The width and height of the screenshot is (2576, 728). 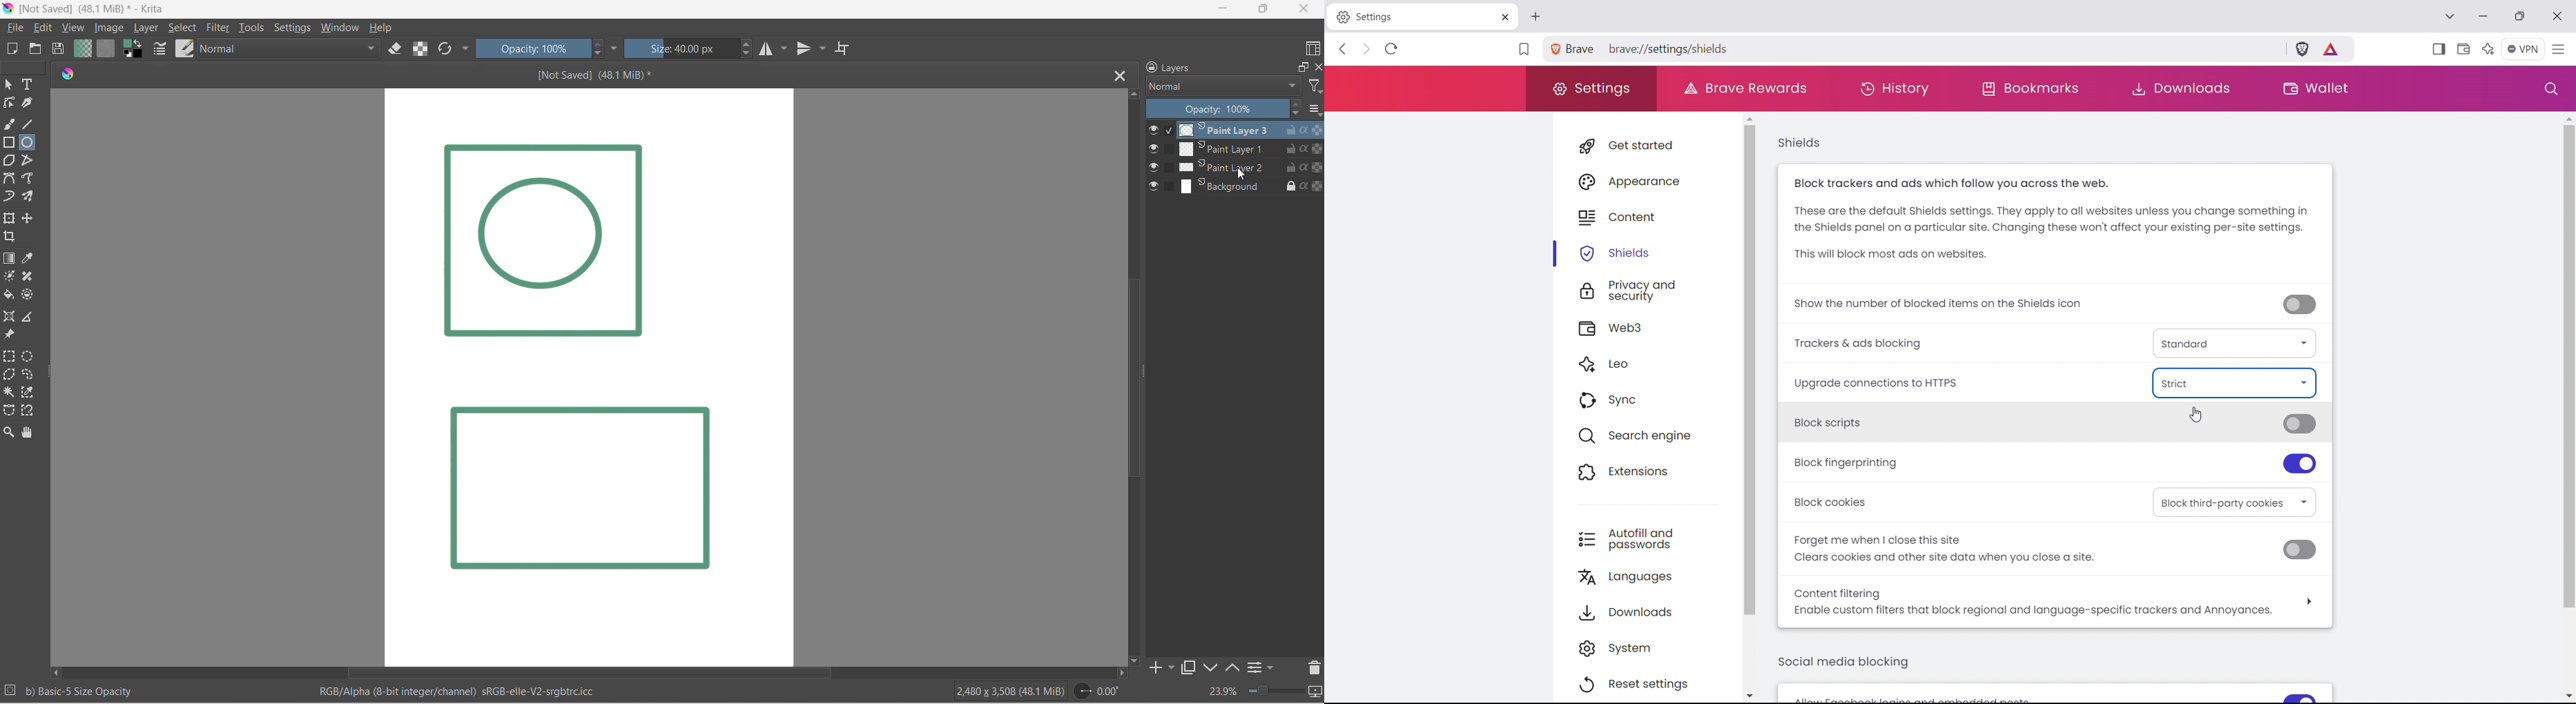 What do you see at coordinates (1135, 661) in the screenshot?
I see `move down ` at bounding box center [1135, 661].